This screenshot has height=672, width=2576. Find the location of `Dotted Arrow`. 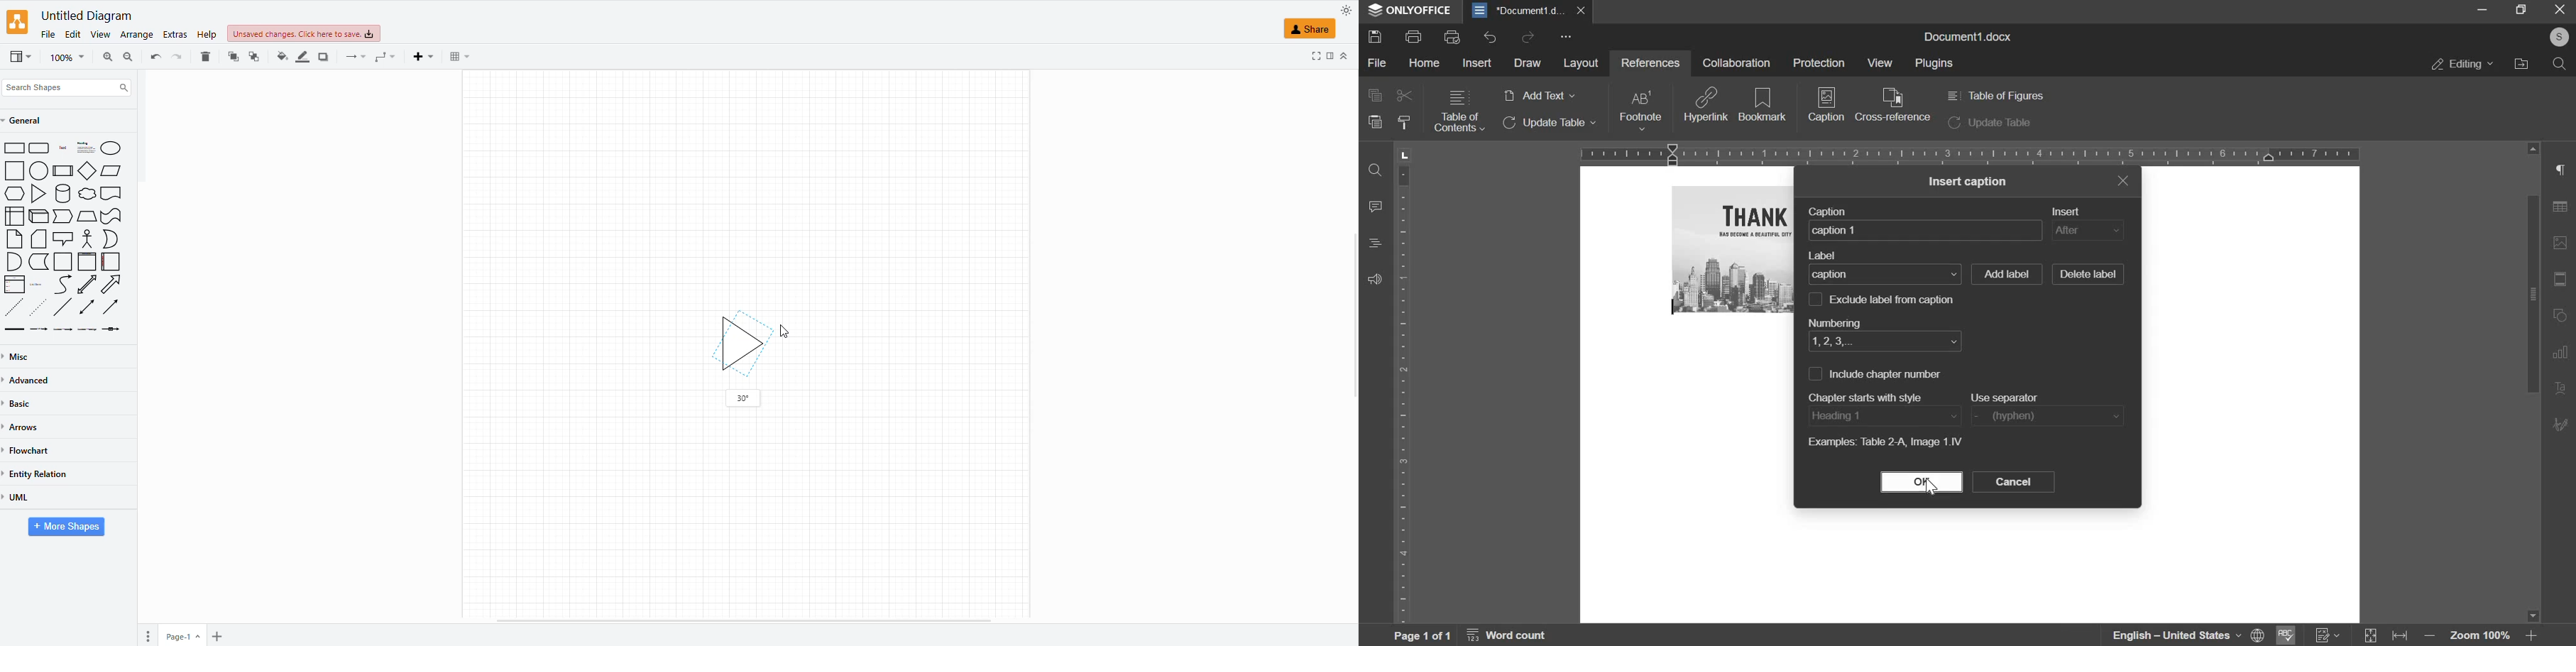

Dotted Arrow is located at coordinates (40, 307).